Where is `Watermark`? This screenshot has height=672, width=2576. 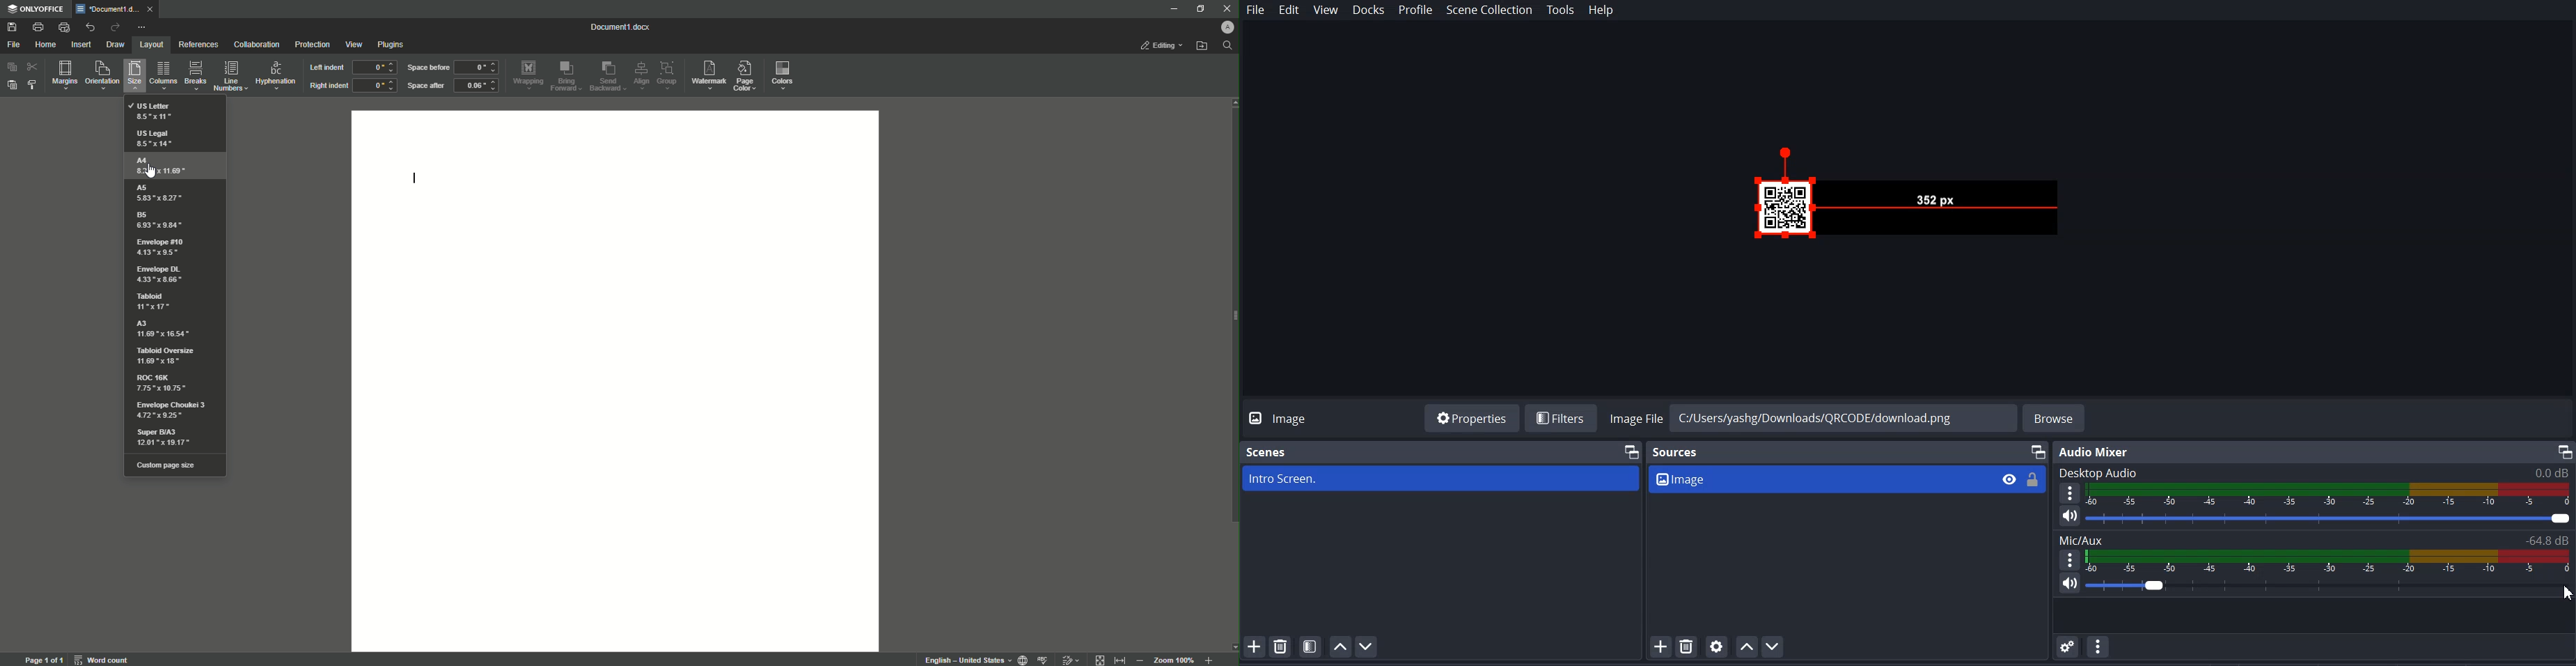 Watermark is located at coordinates (709, 74).